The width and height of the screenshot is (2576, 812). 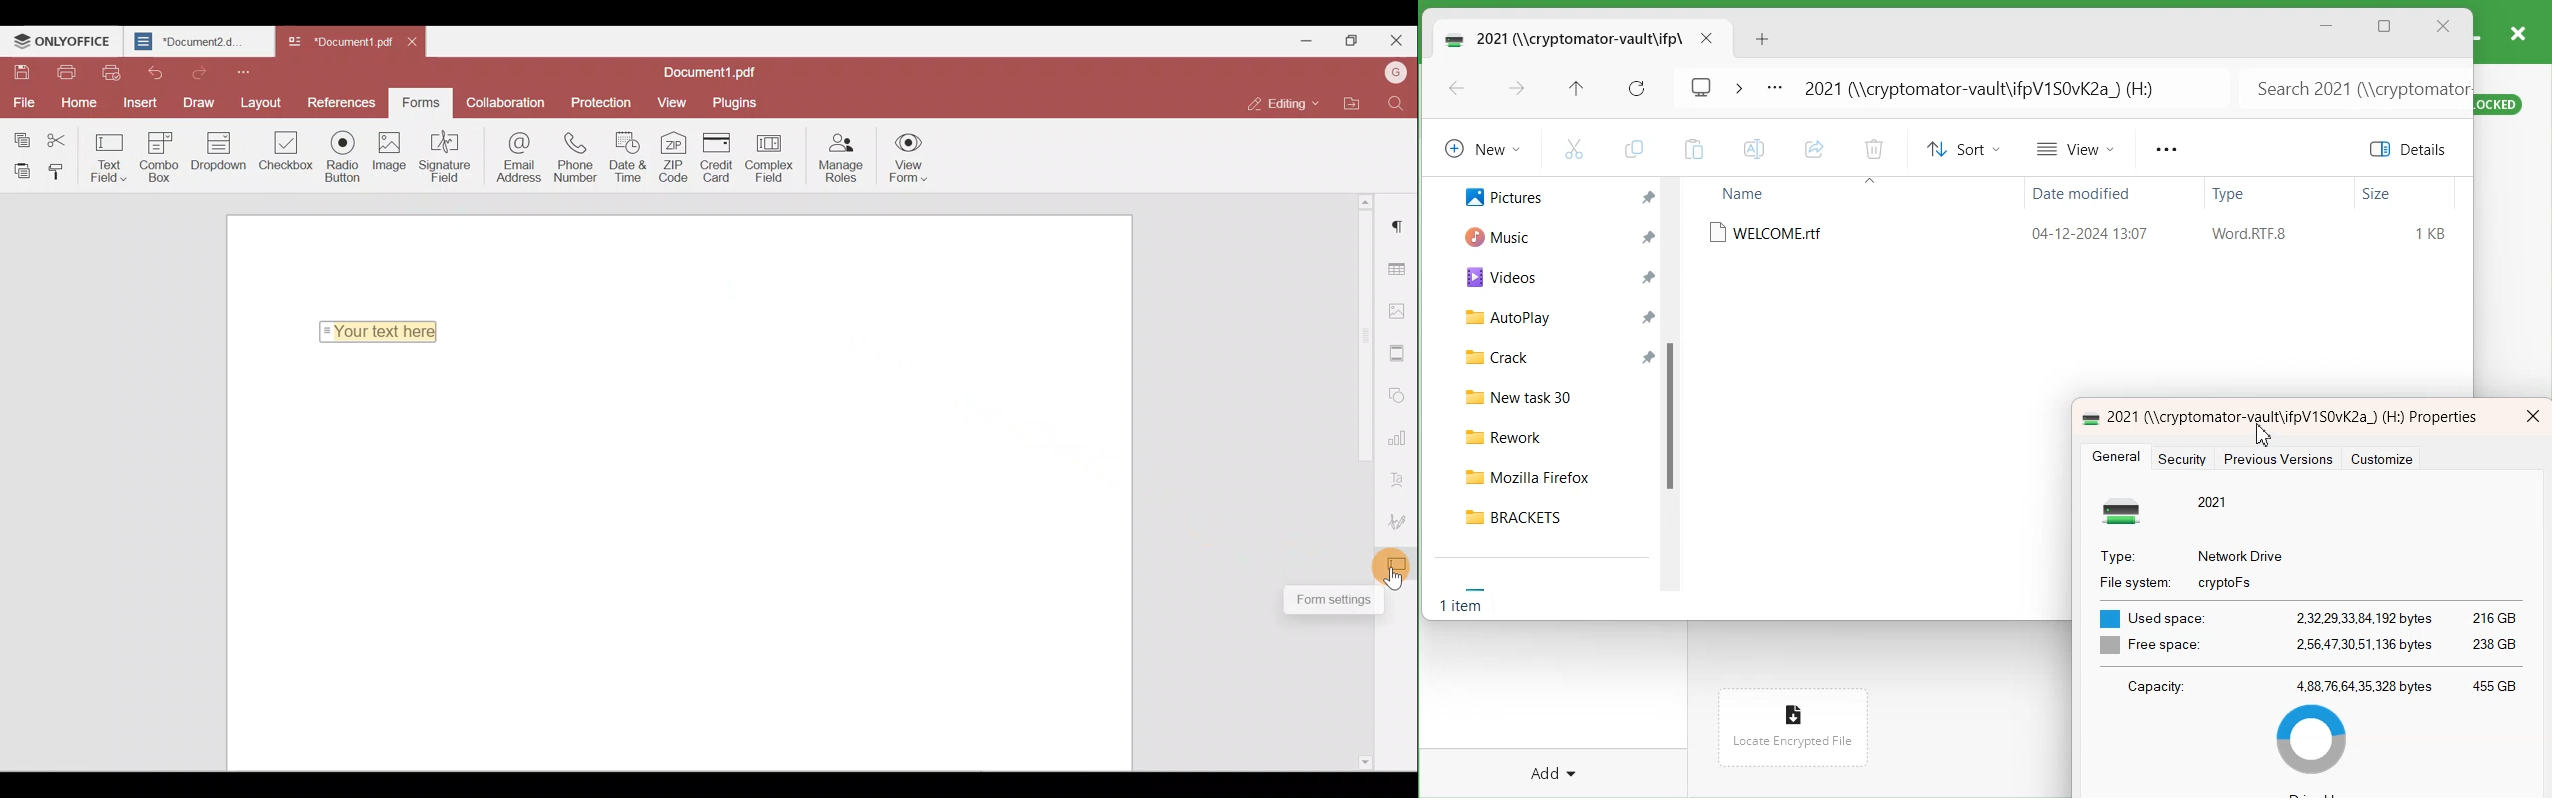 I want to click on Form settings, so click(x=1400, y=562).